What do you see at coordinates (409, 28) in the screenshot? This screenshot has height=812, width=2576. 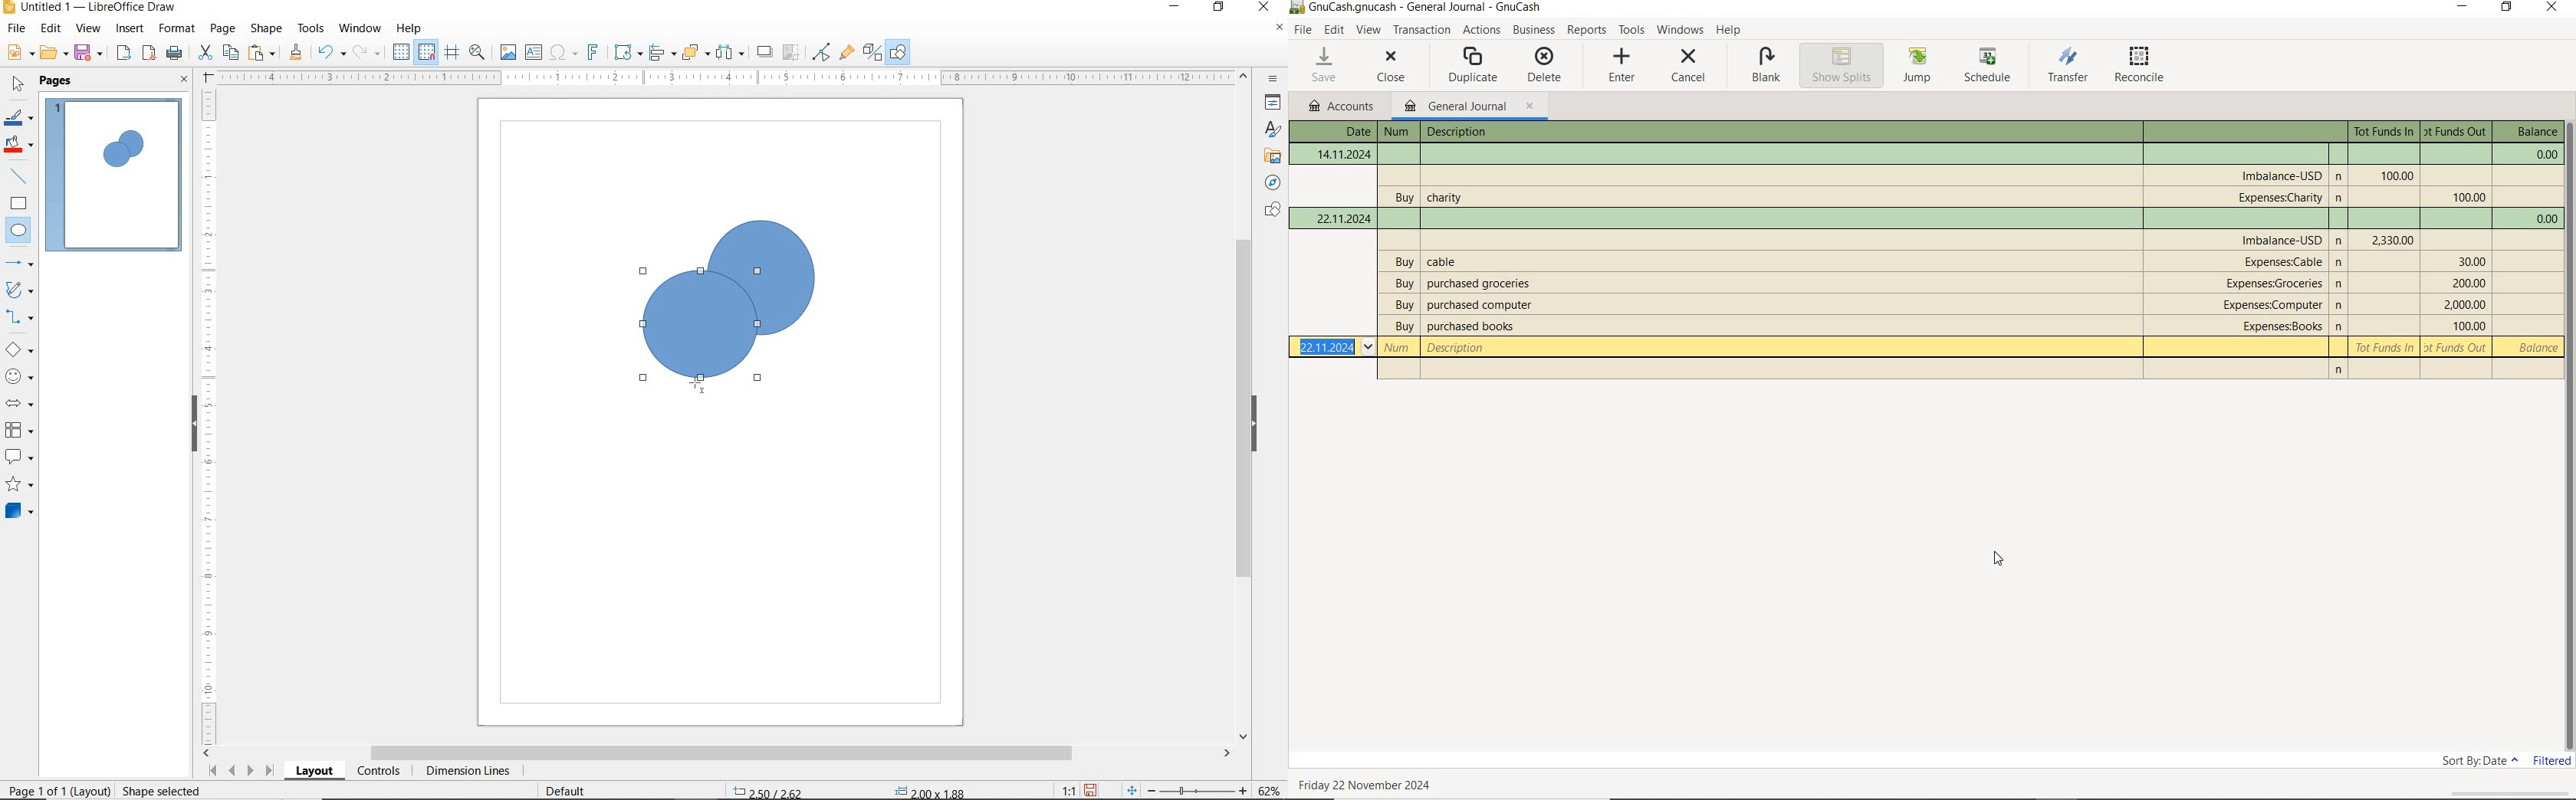 I see `HELP` at bounding box center [409, 28].